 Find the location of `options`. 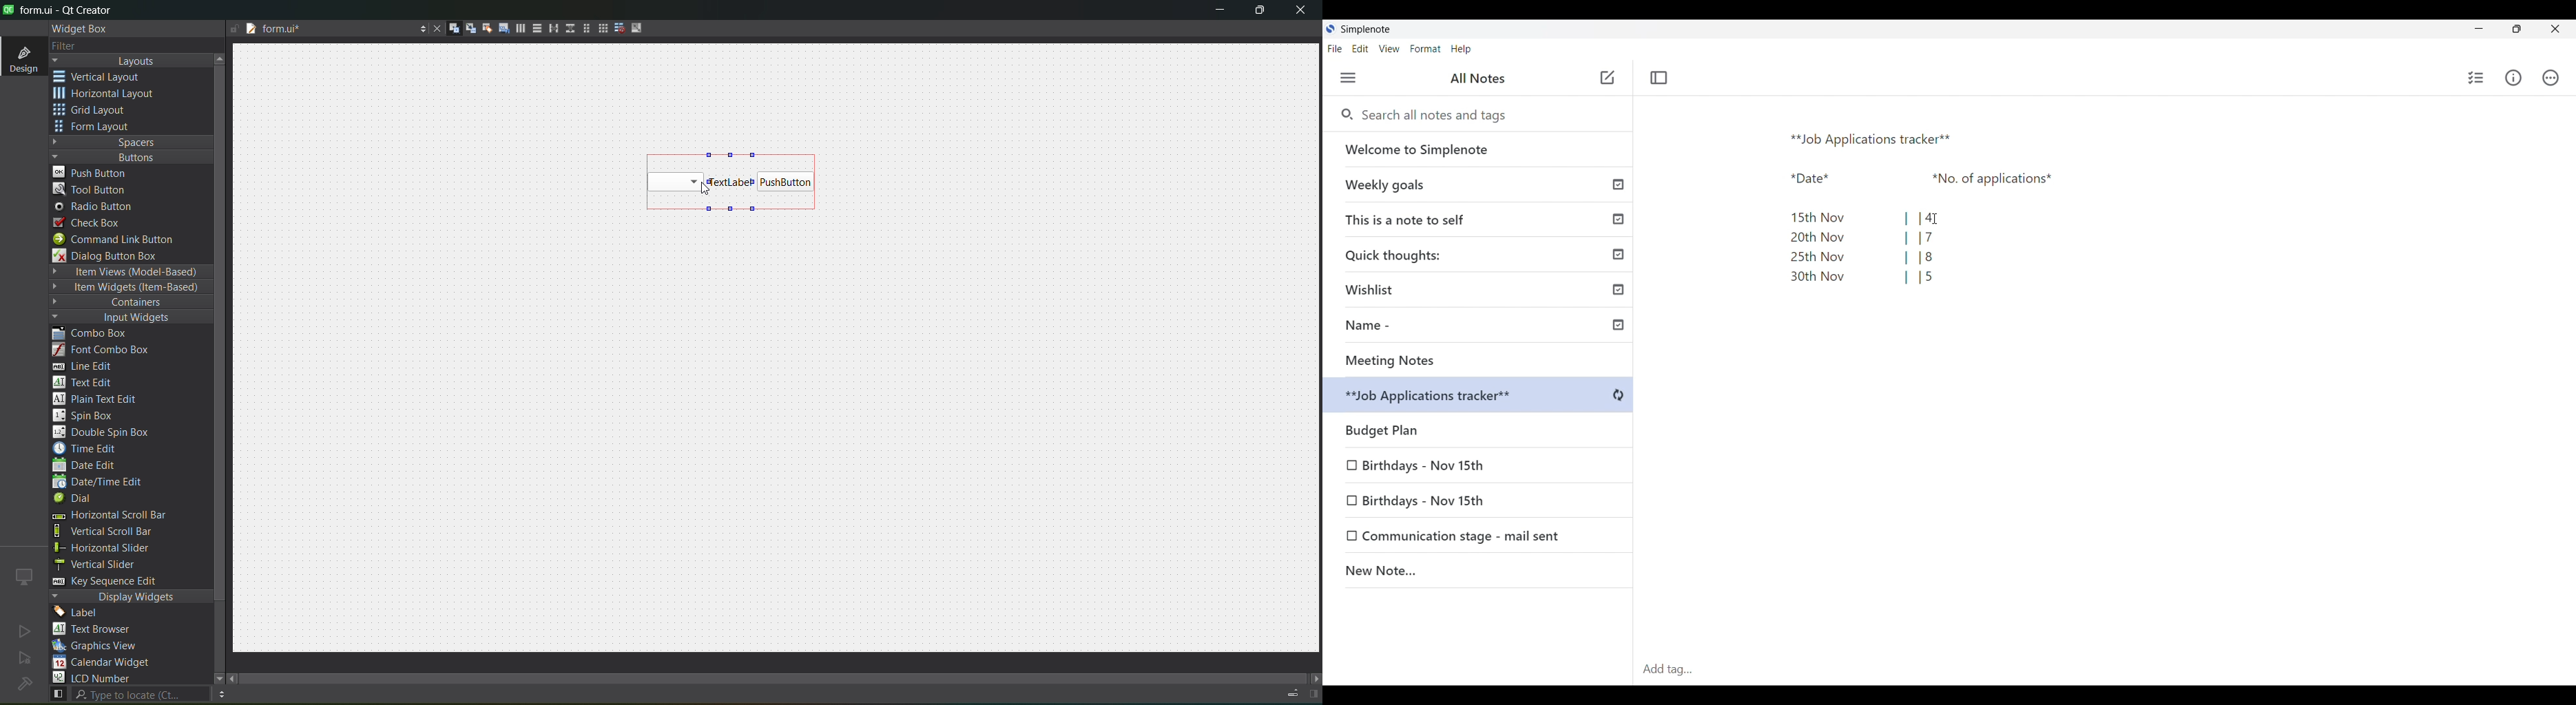

options is located at coordinates (419, 30).